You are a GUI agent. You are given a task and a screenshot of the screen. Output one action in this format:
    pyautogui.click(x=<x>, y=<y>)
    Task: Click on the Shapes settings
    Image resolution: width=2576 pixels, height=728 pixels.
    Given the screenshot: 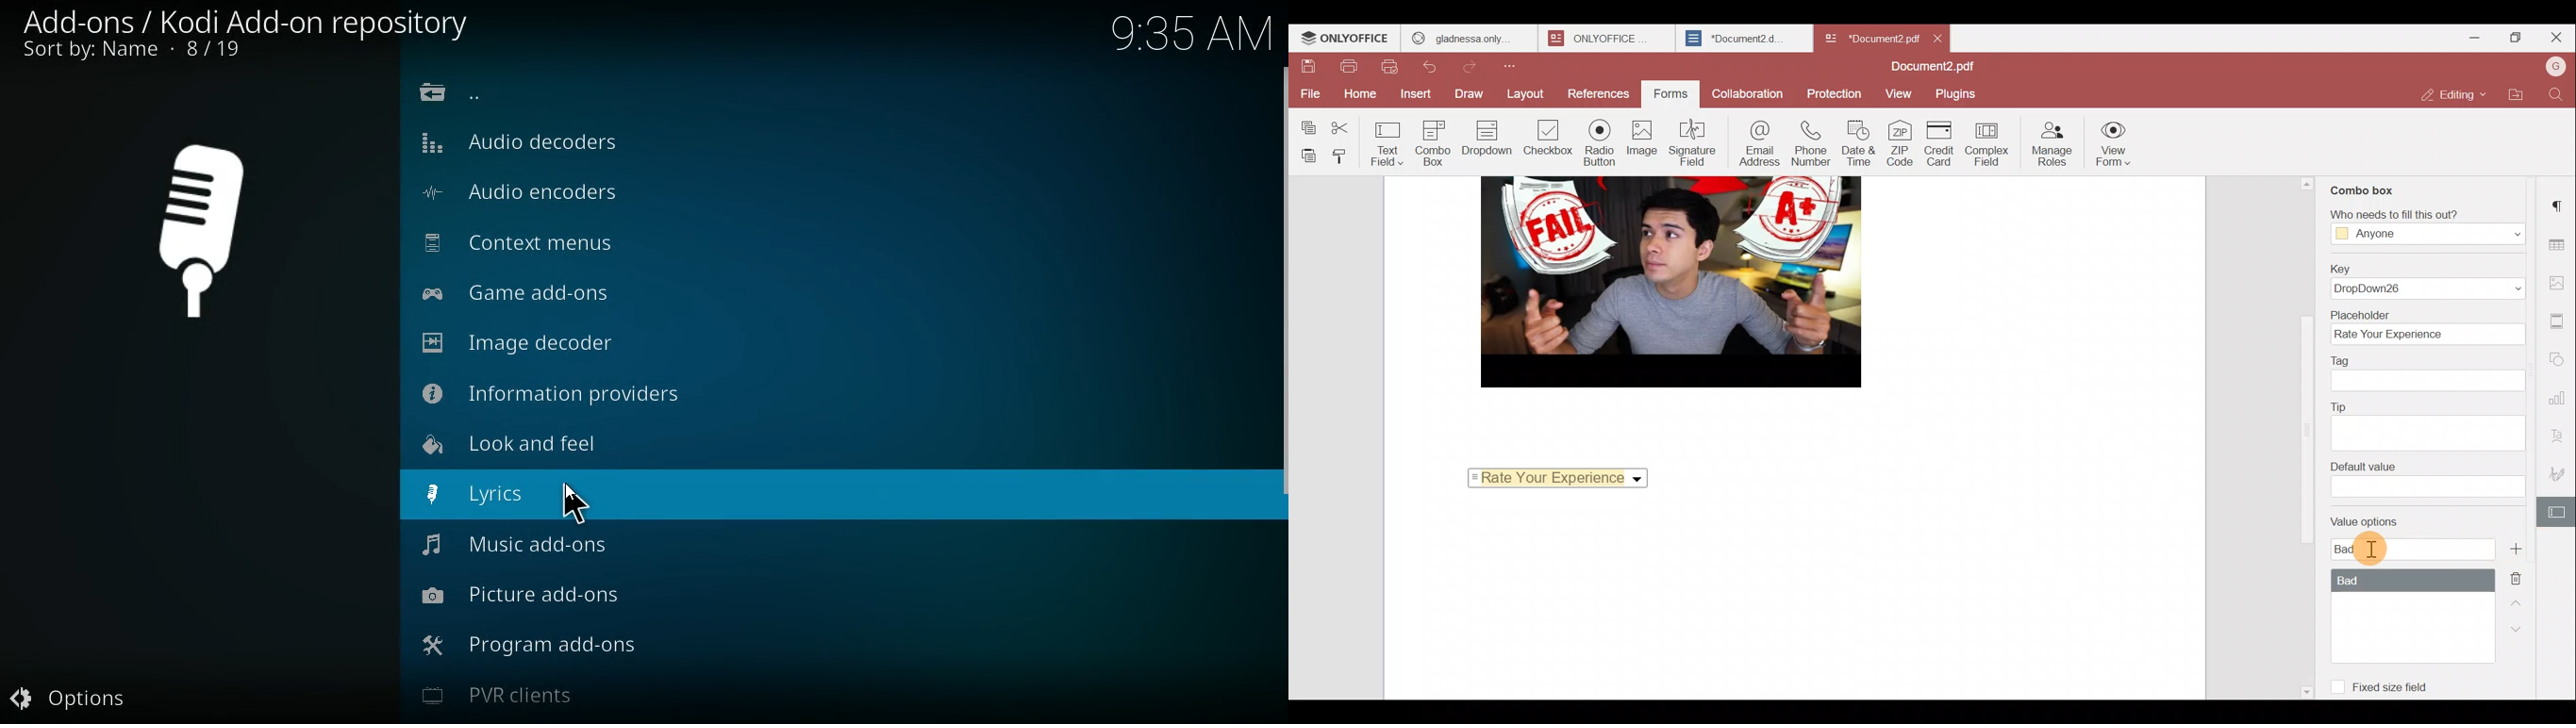 What is the action you would take?
    pyautogui.click(x=2561, y=357)
    